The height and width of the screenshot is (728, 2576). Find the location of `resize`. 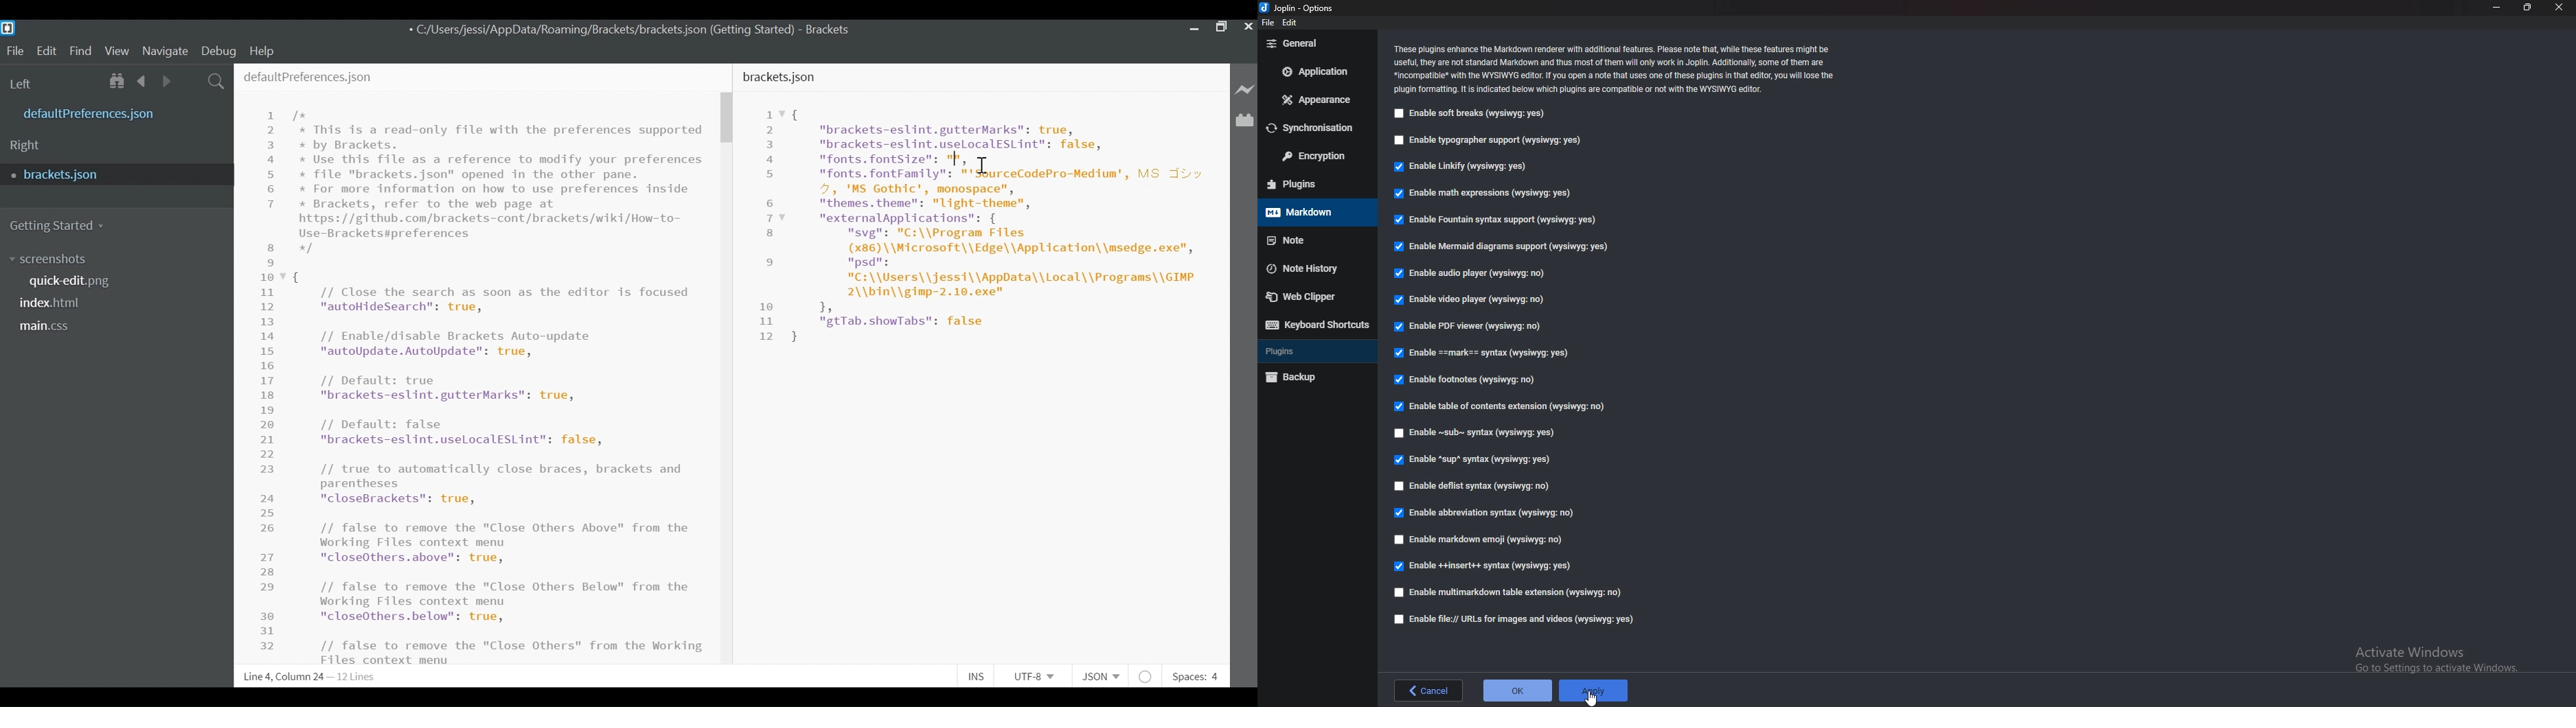

resize is located at coordinates (2527, 8).